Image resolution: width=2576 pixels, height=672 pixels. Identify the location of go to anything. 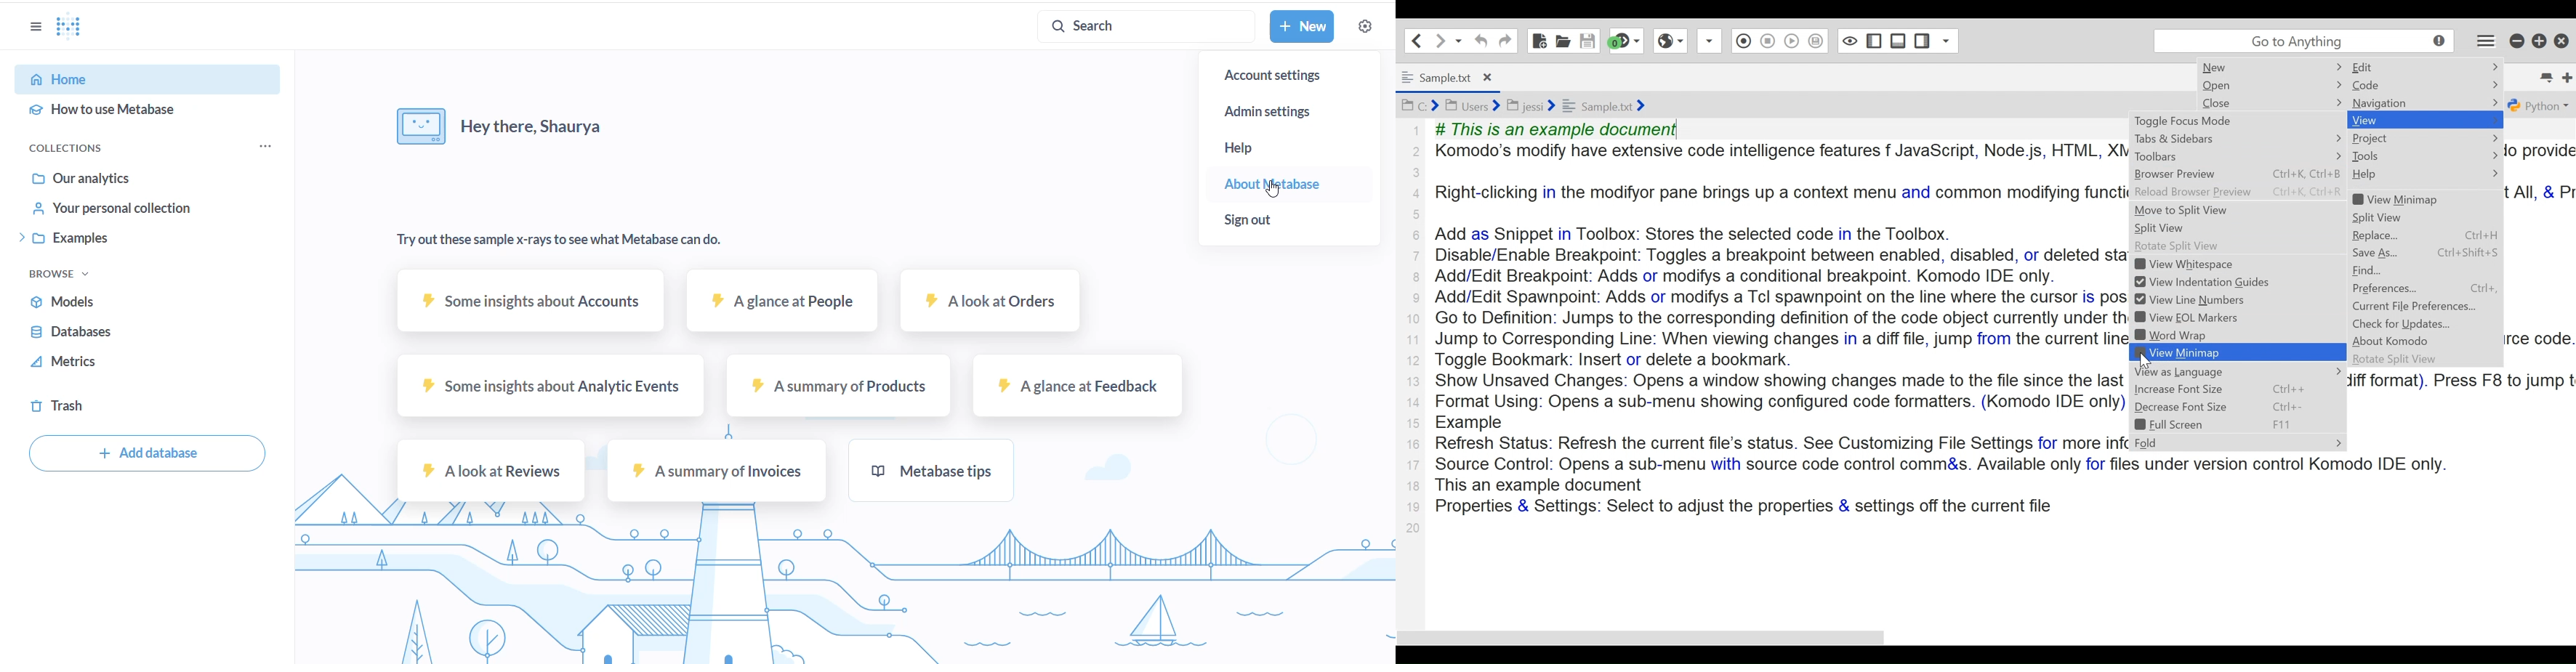
(2301, 43).